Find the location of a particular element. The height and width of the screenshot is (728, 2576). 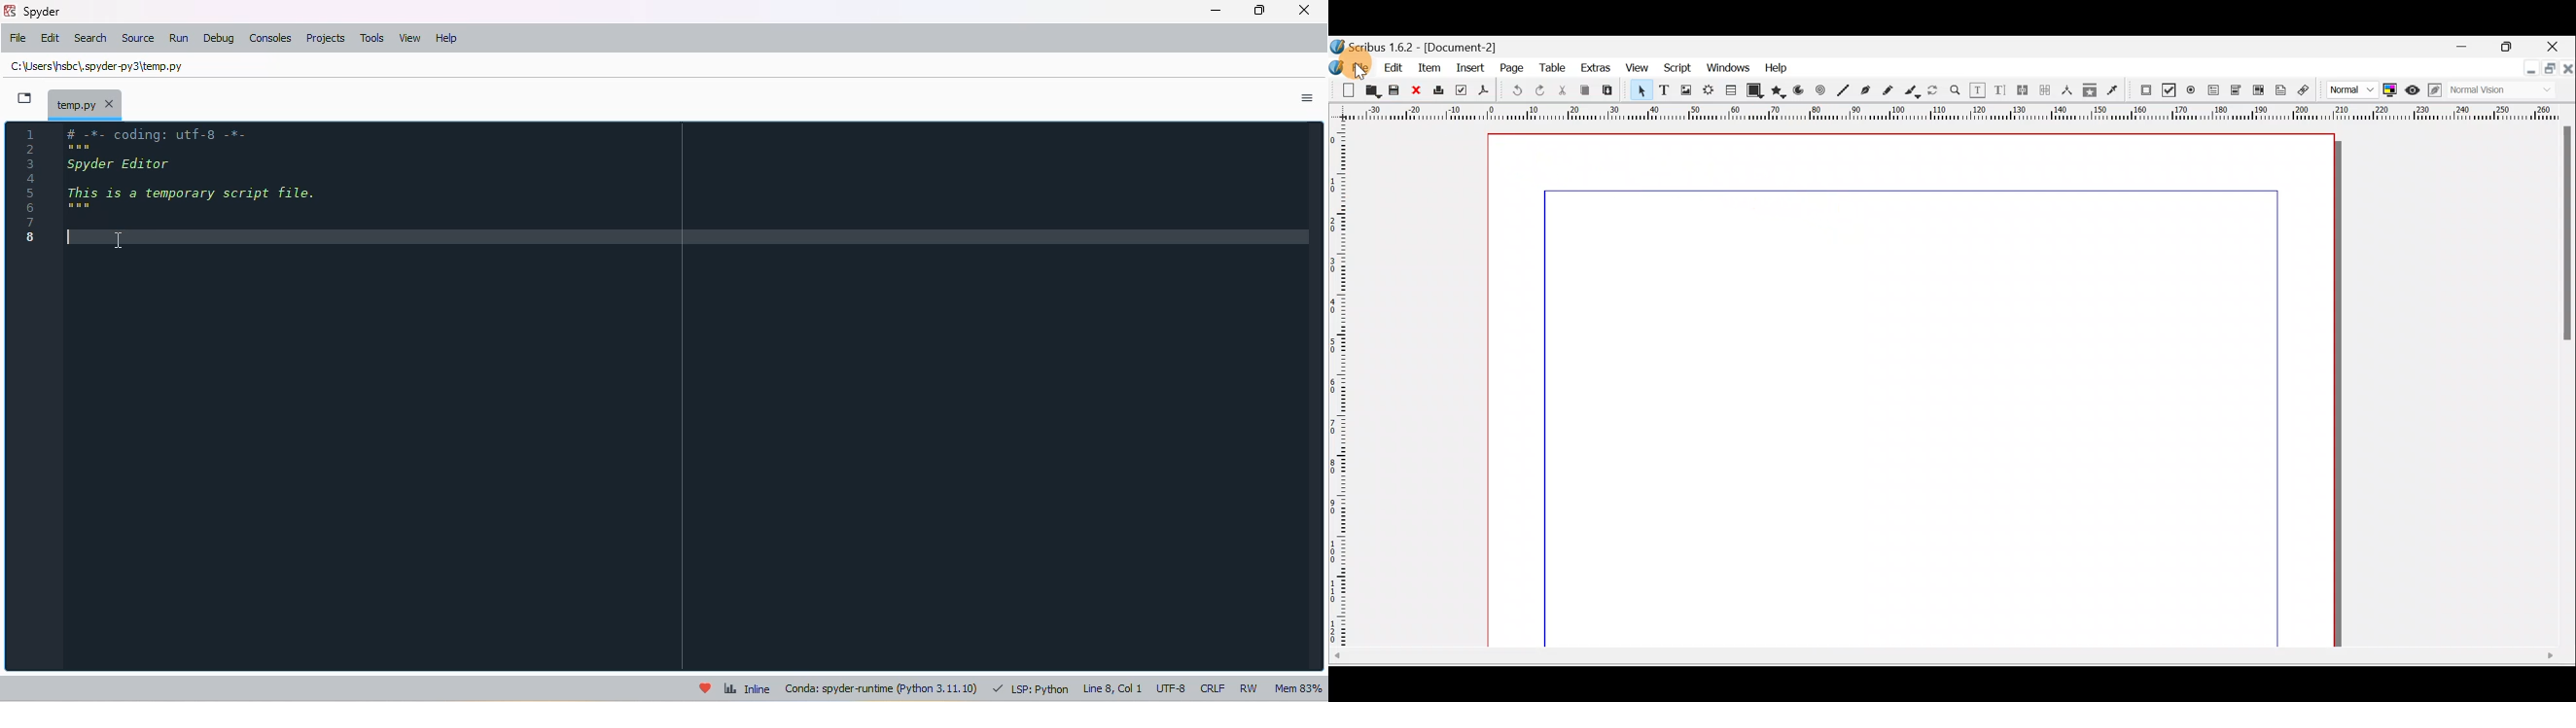

Image preview quality is located at coordinates (2346, 91).